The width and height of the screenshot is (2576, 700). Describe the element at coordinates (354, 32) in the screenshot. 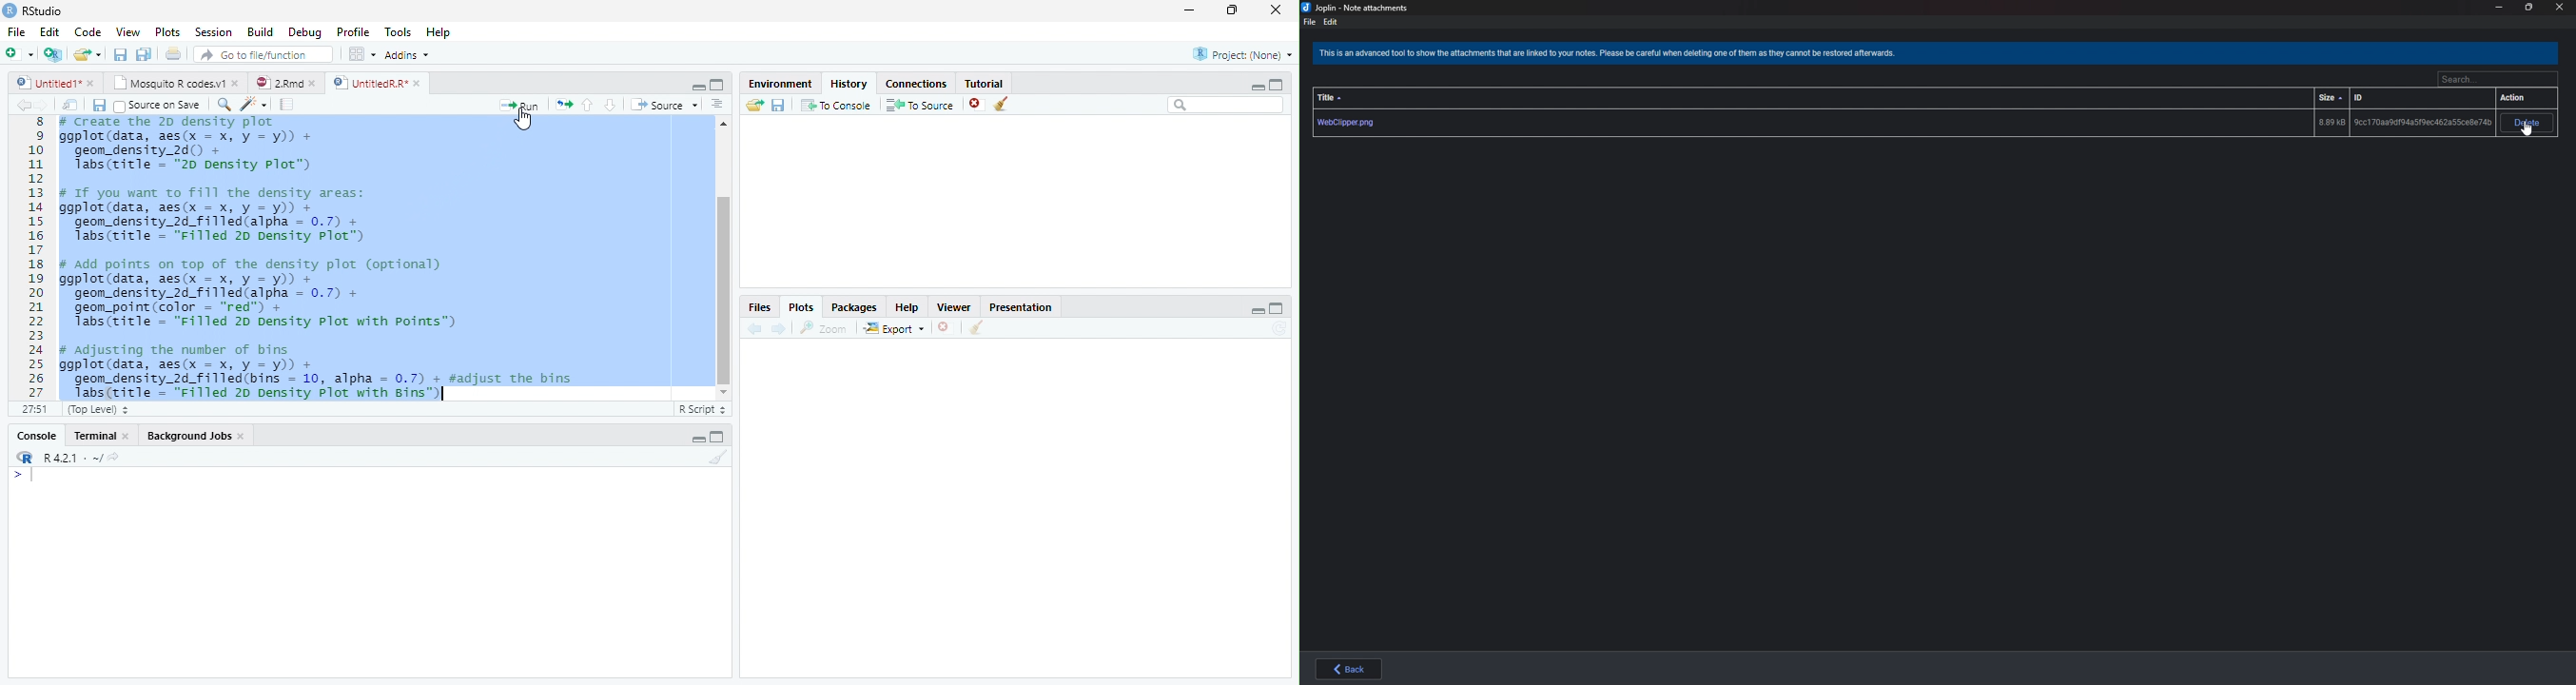

I see `Profile` at that location.